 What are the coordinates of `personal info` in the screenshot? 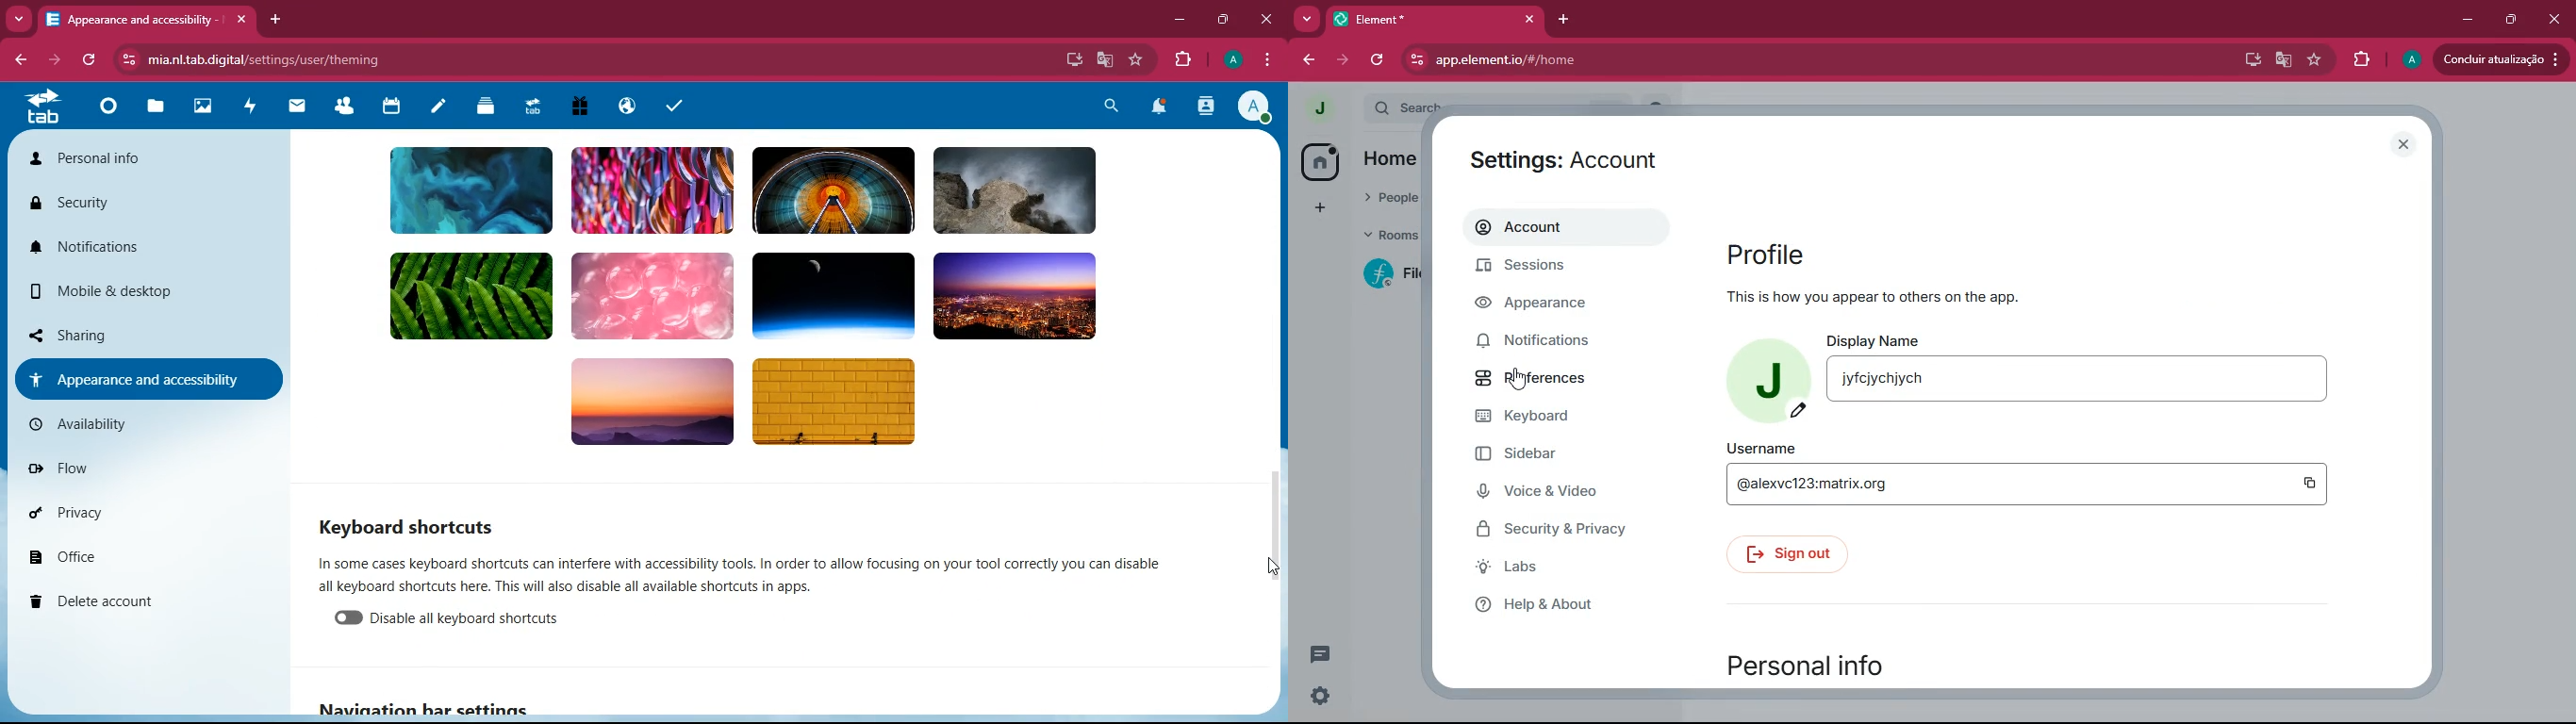 It's located at (122, 158).